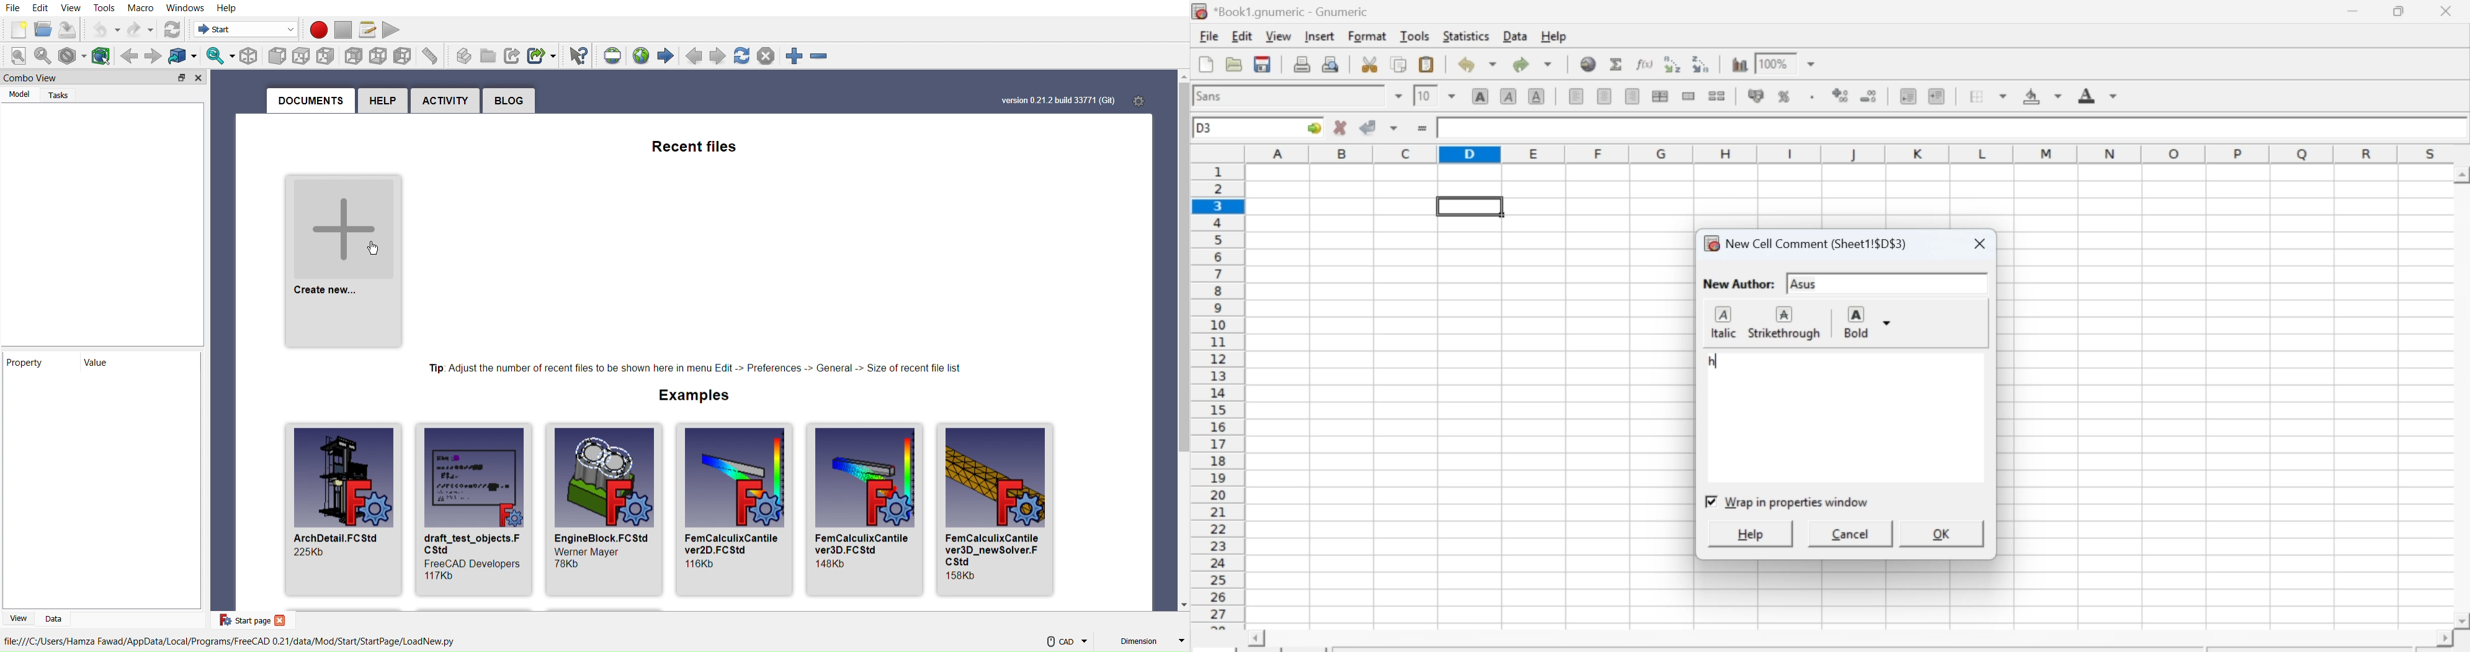  Describe the element at coordinates (230, 643) in the screenshot. I see `file:///C:/Users/Hamza Fawad/AppData/Local/Programs/FreeCAD 0.21/data/Mod/Start/StartPage/LoadNew.py` at that location.